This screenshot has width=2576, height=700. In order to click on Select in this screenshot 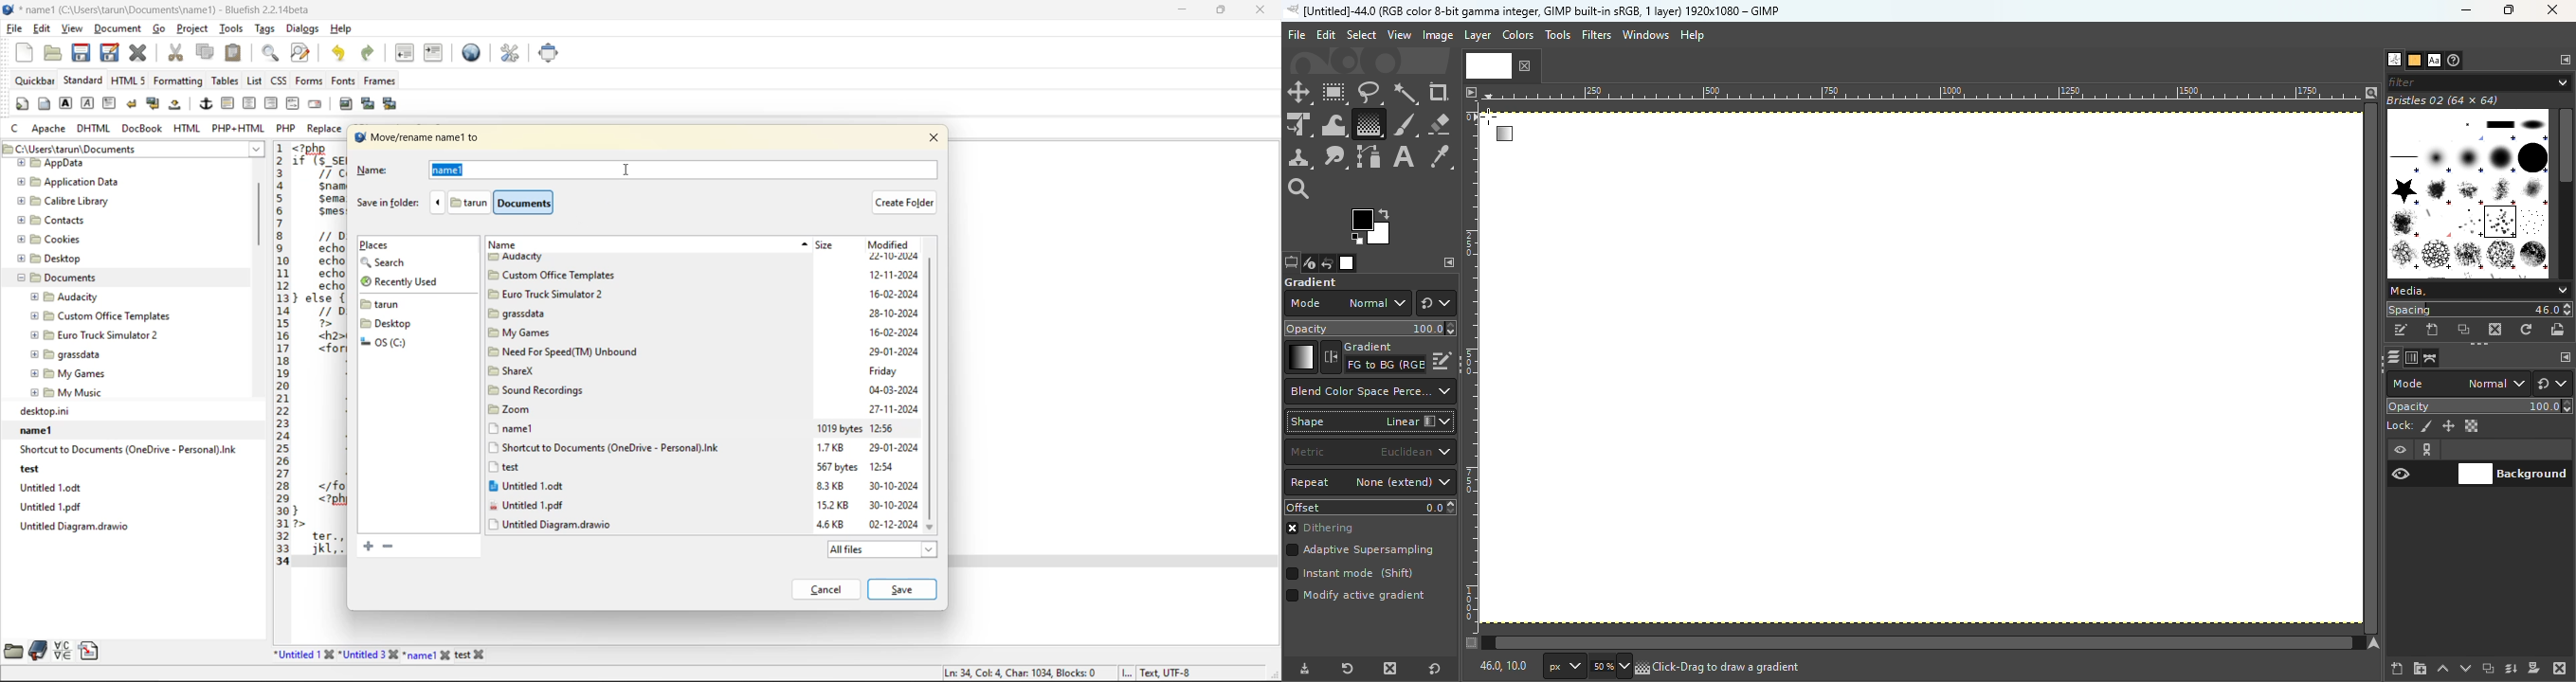, I will do `click(1361, 34)`.